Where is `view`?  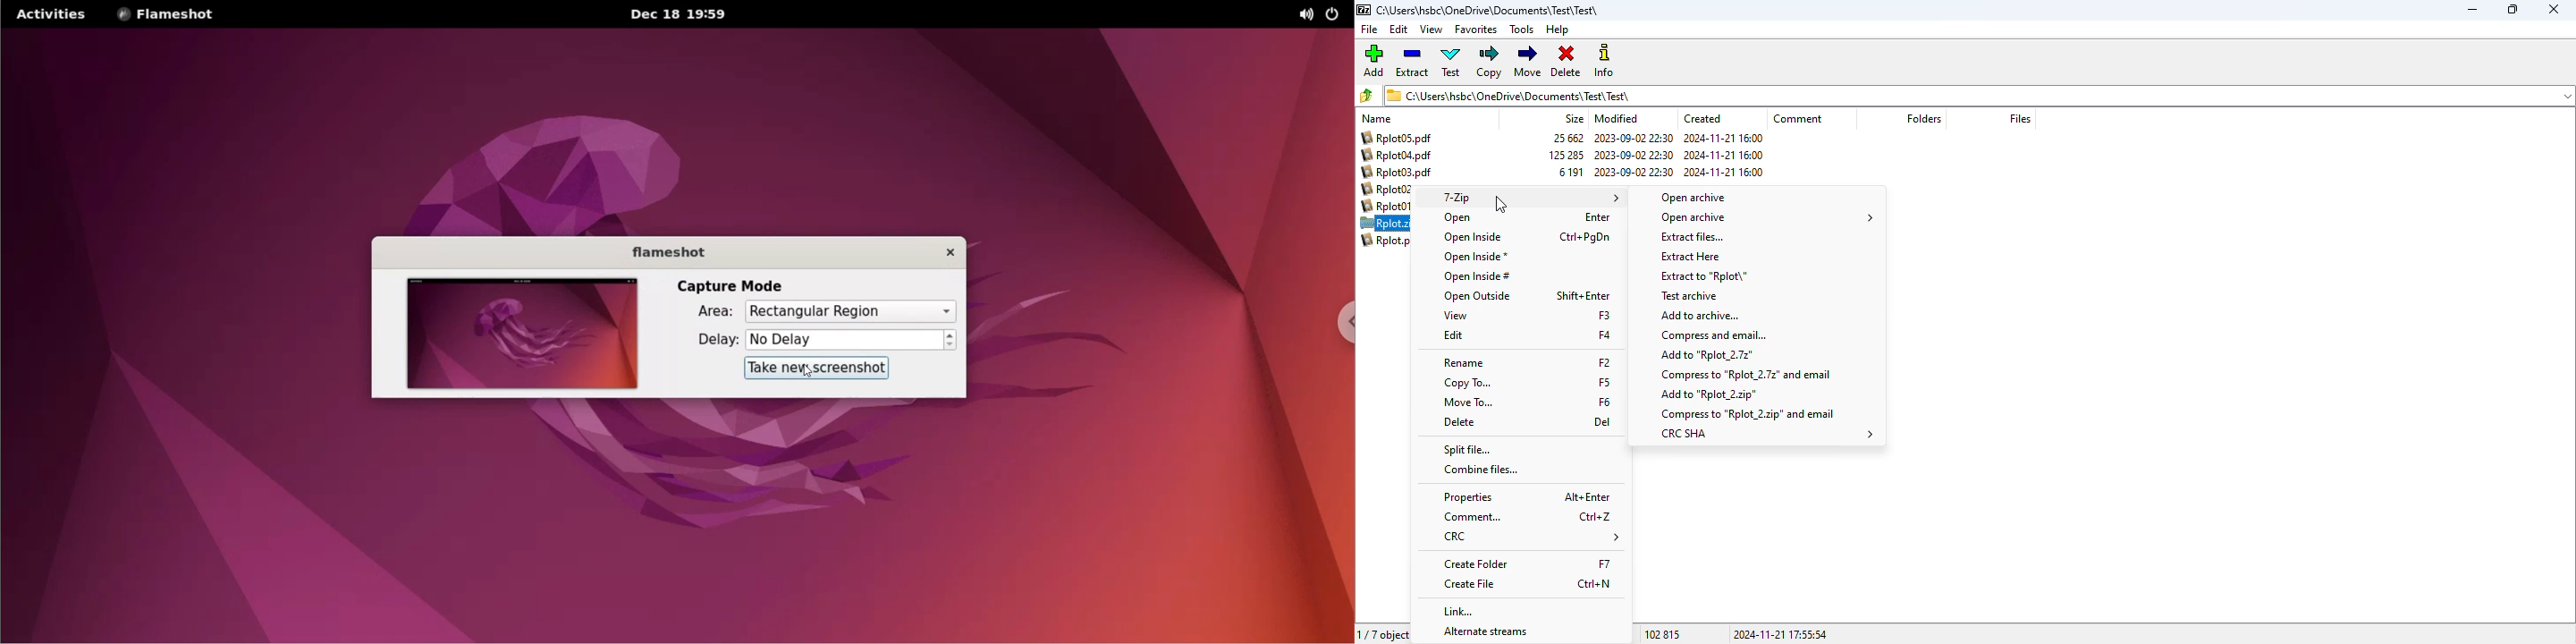 view is located at coordinates (1431, 29).